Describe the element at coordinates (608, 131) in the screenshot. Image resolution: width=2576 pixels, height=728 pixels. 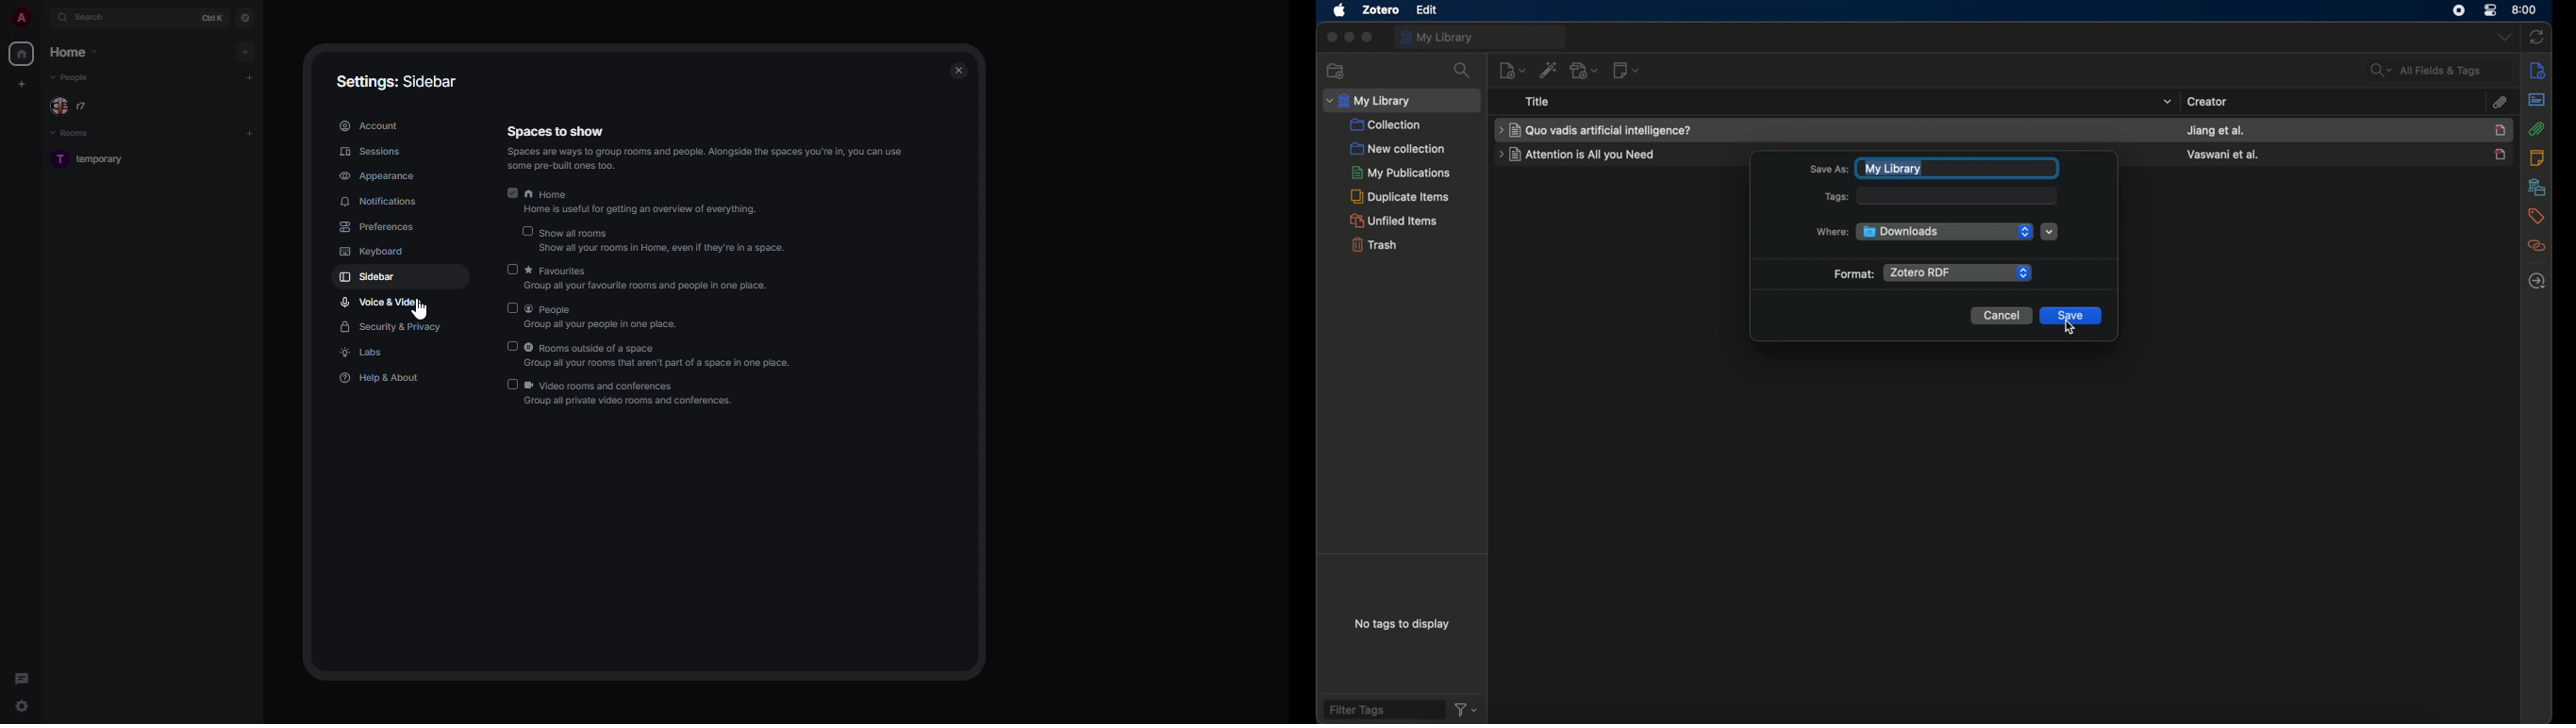
I see `spaces to show` at that location.